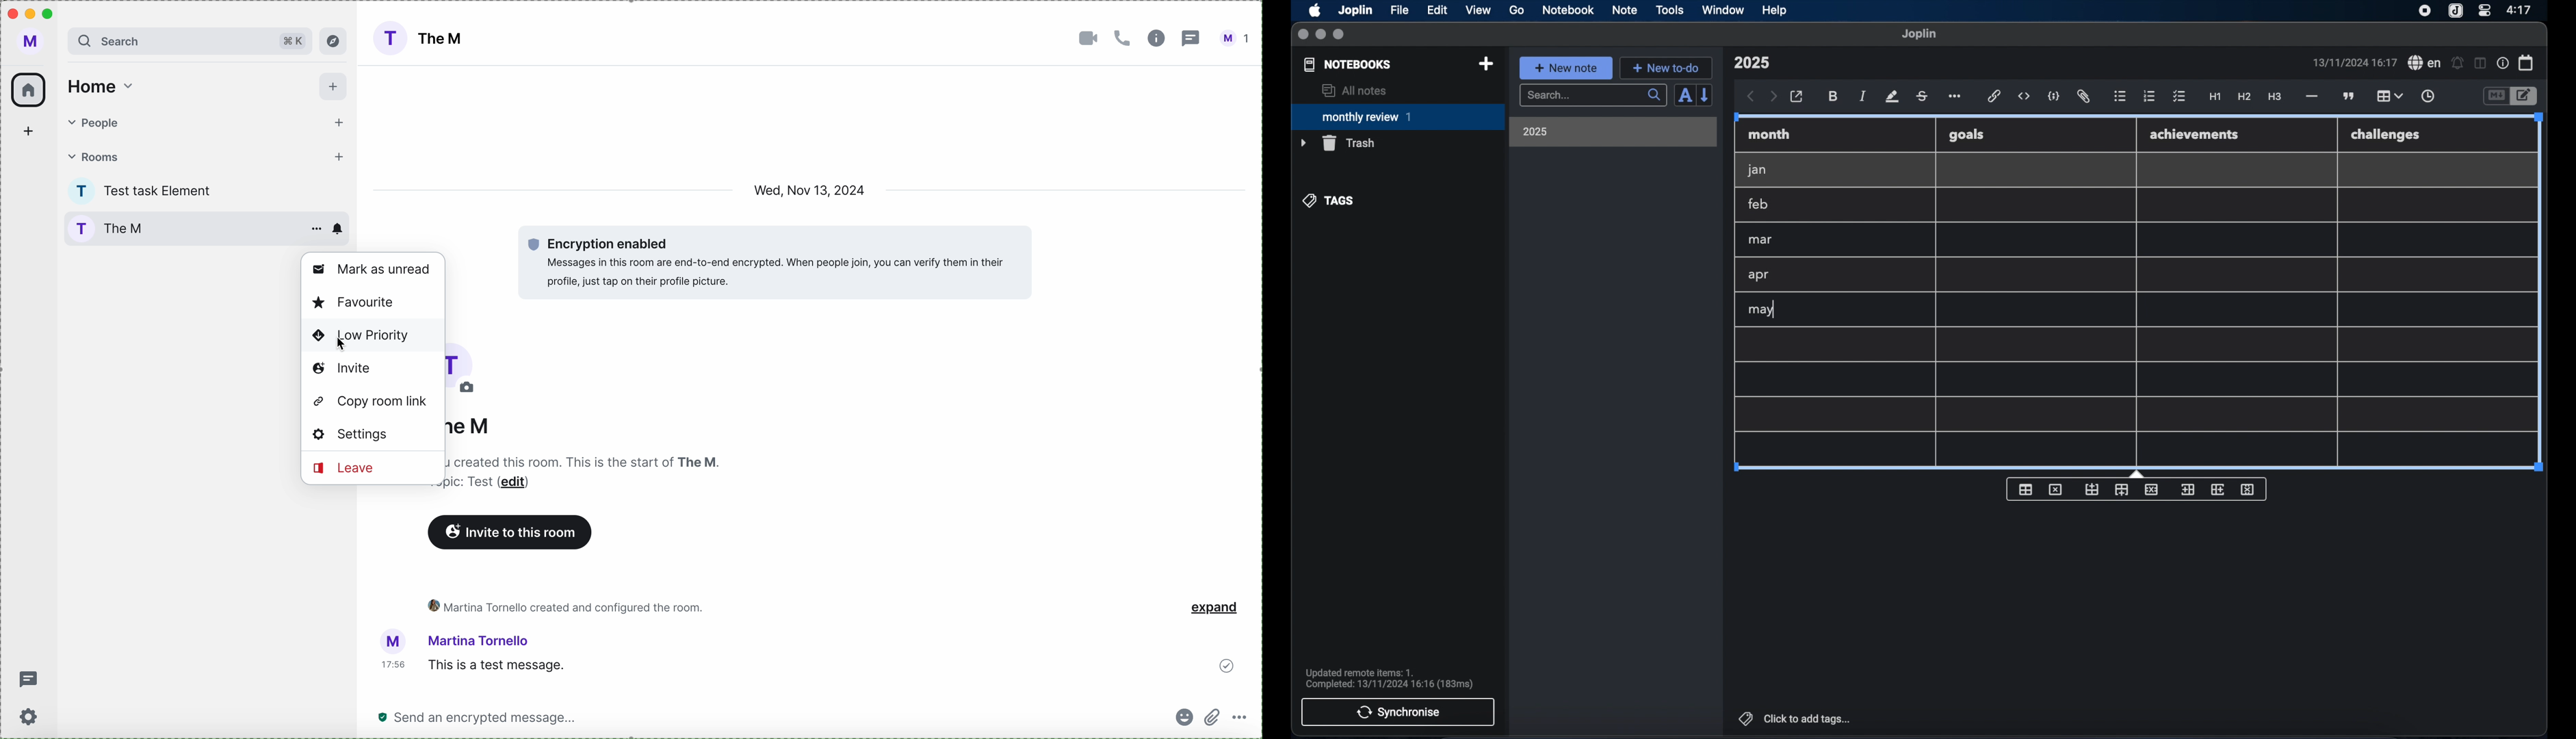 Image resolution: width=2576 pixels, height=756 pixels. What do you see at coordinates (2495, 96) in the screenshot?
I see `toggle editor` at bounding box center [2495, 96].